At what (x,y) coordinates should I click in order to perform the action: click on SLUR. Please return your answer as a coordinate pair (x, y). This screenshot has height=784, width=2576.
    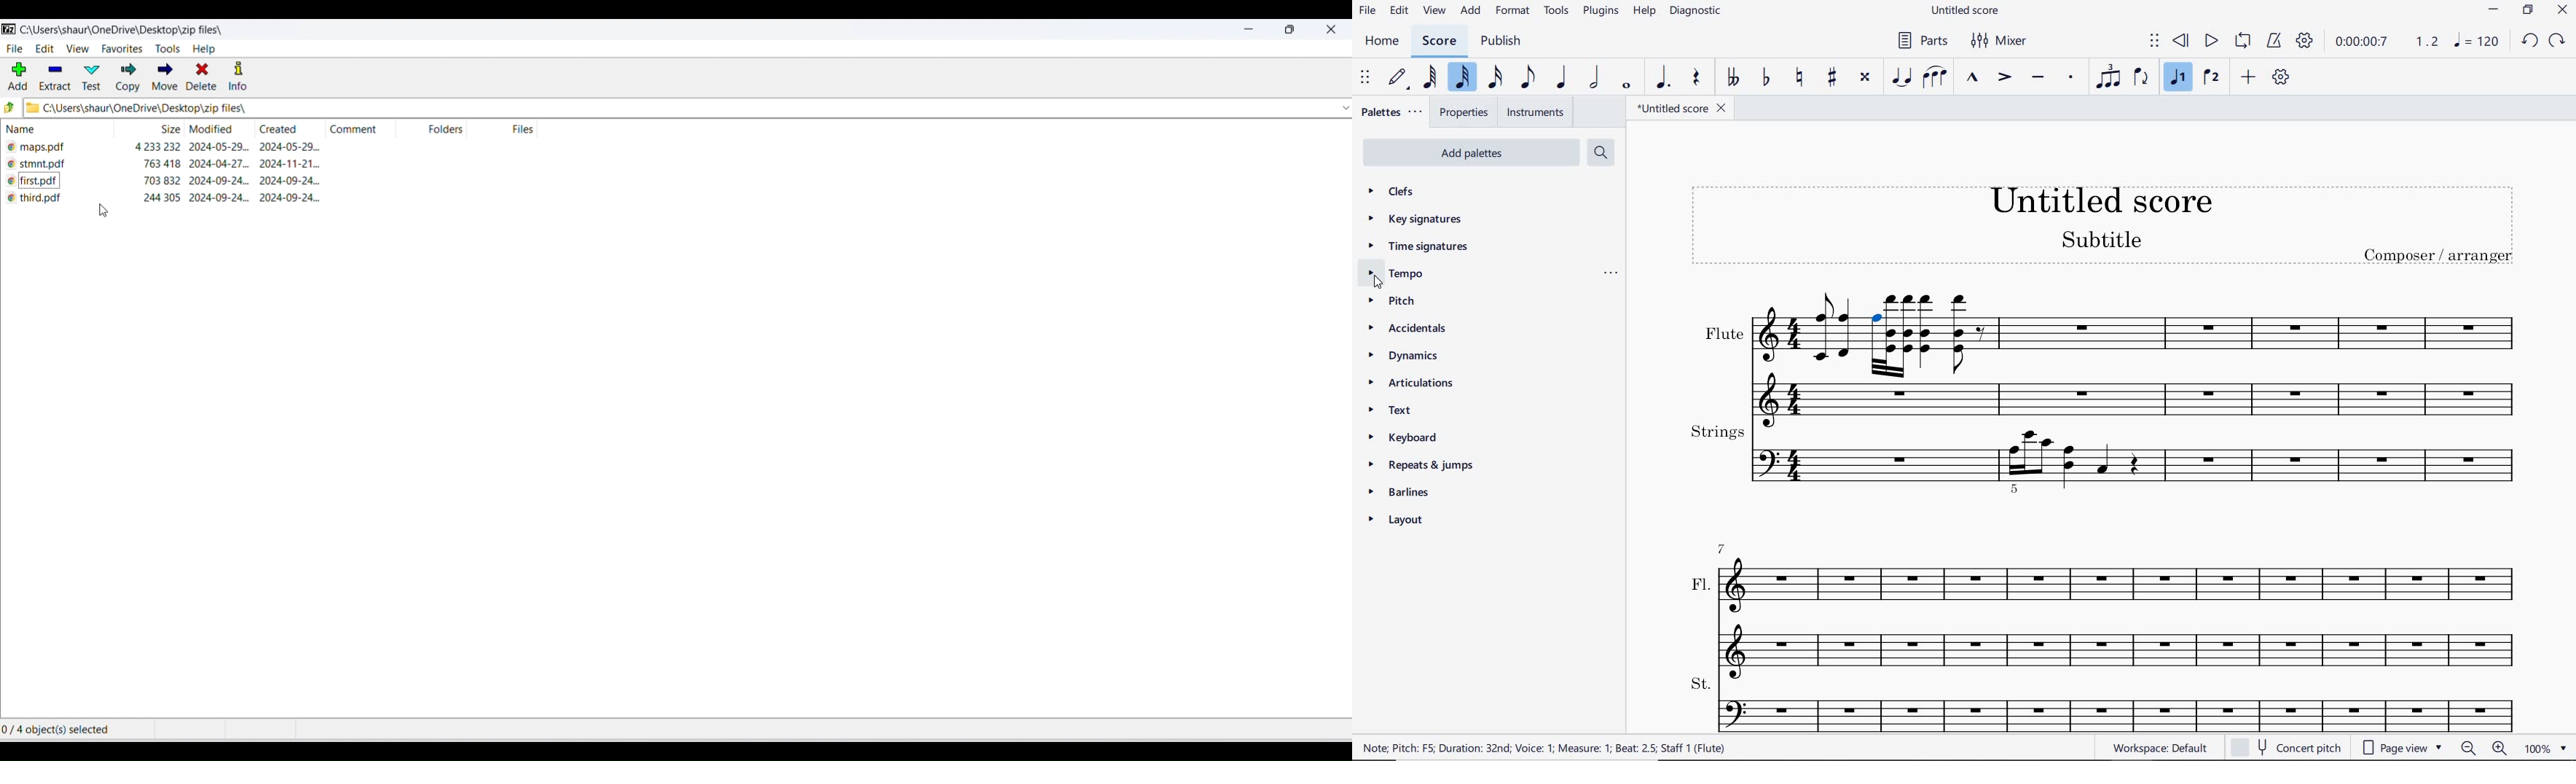
    Looking at the image, I should click on (1934, 78).